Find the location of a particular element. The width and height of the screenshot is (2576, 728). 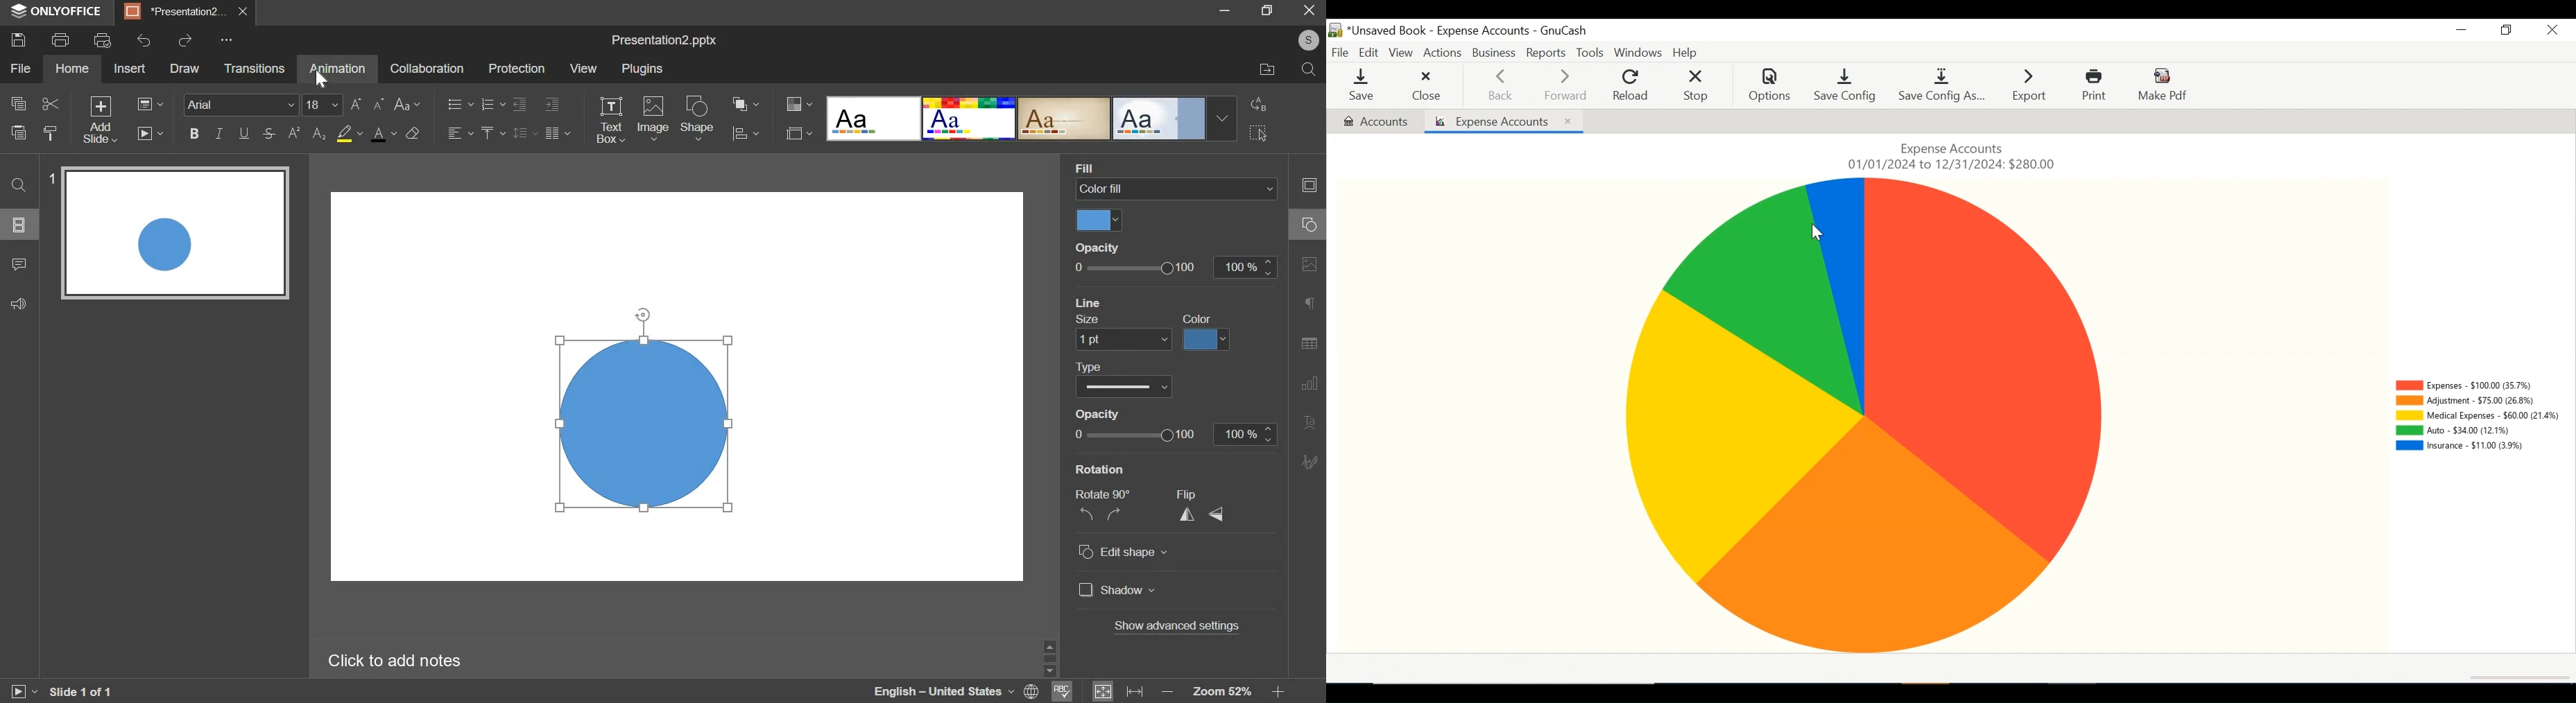

draw is located at coordinates (186, 69).